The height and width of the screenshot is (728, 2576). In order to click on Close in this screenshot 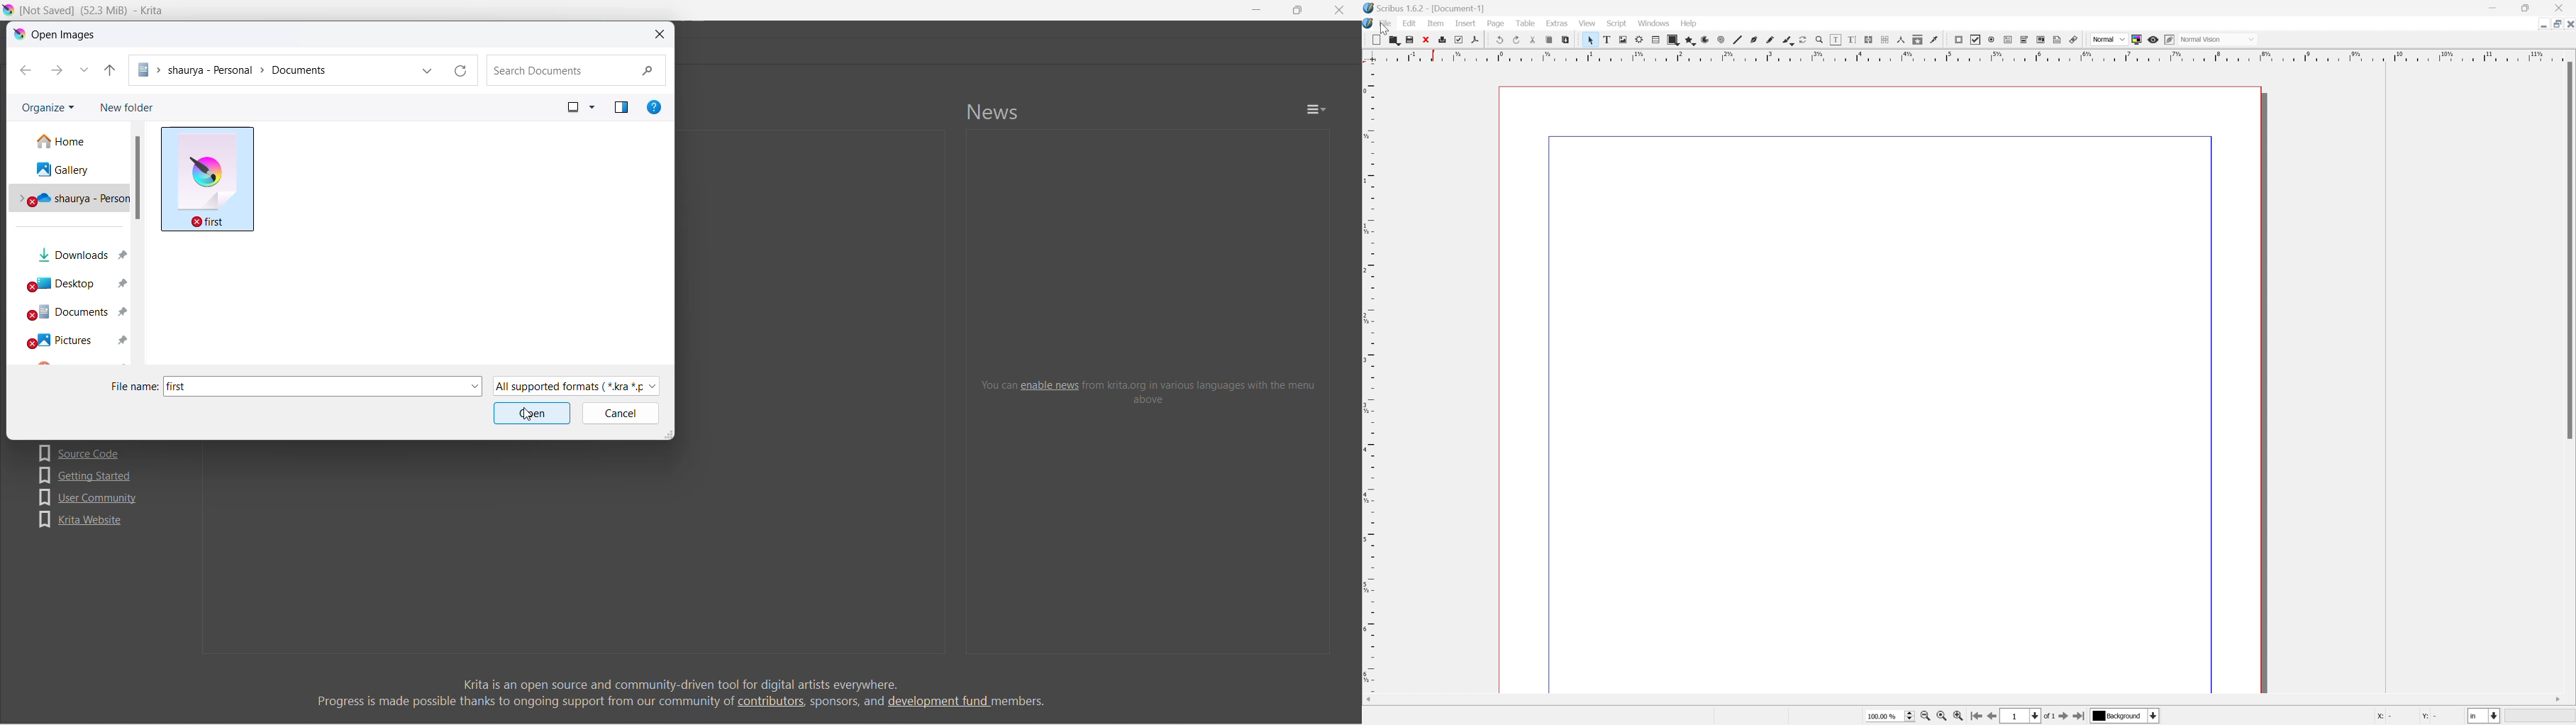, I will do `click(2569, 23)`.